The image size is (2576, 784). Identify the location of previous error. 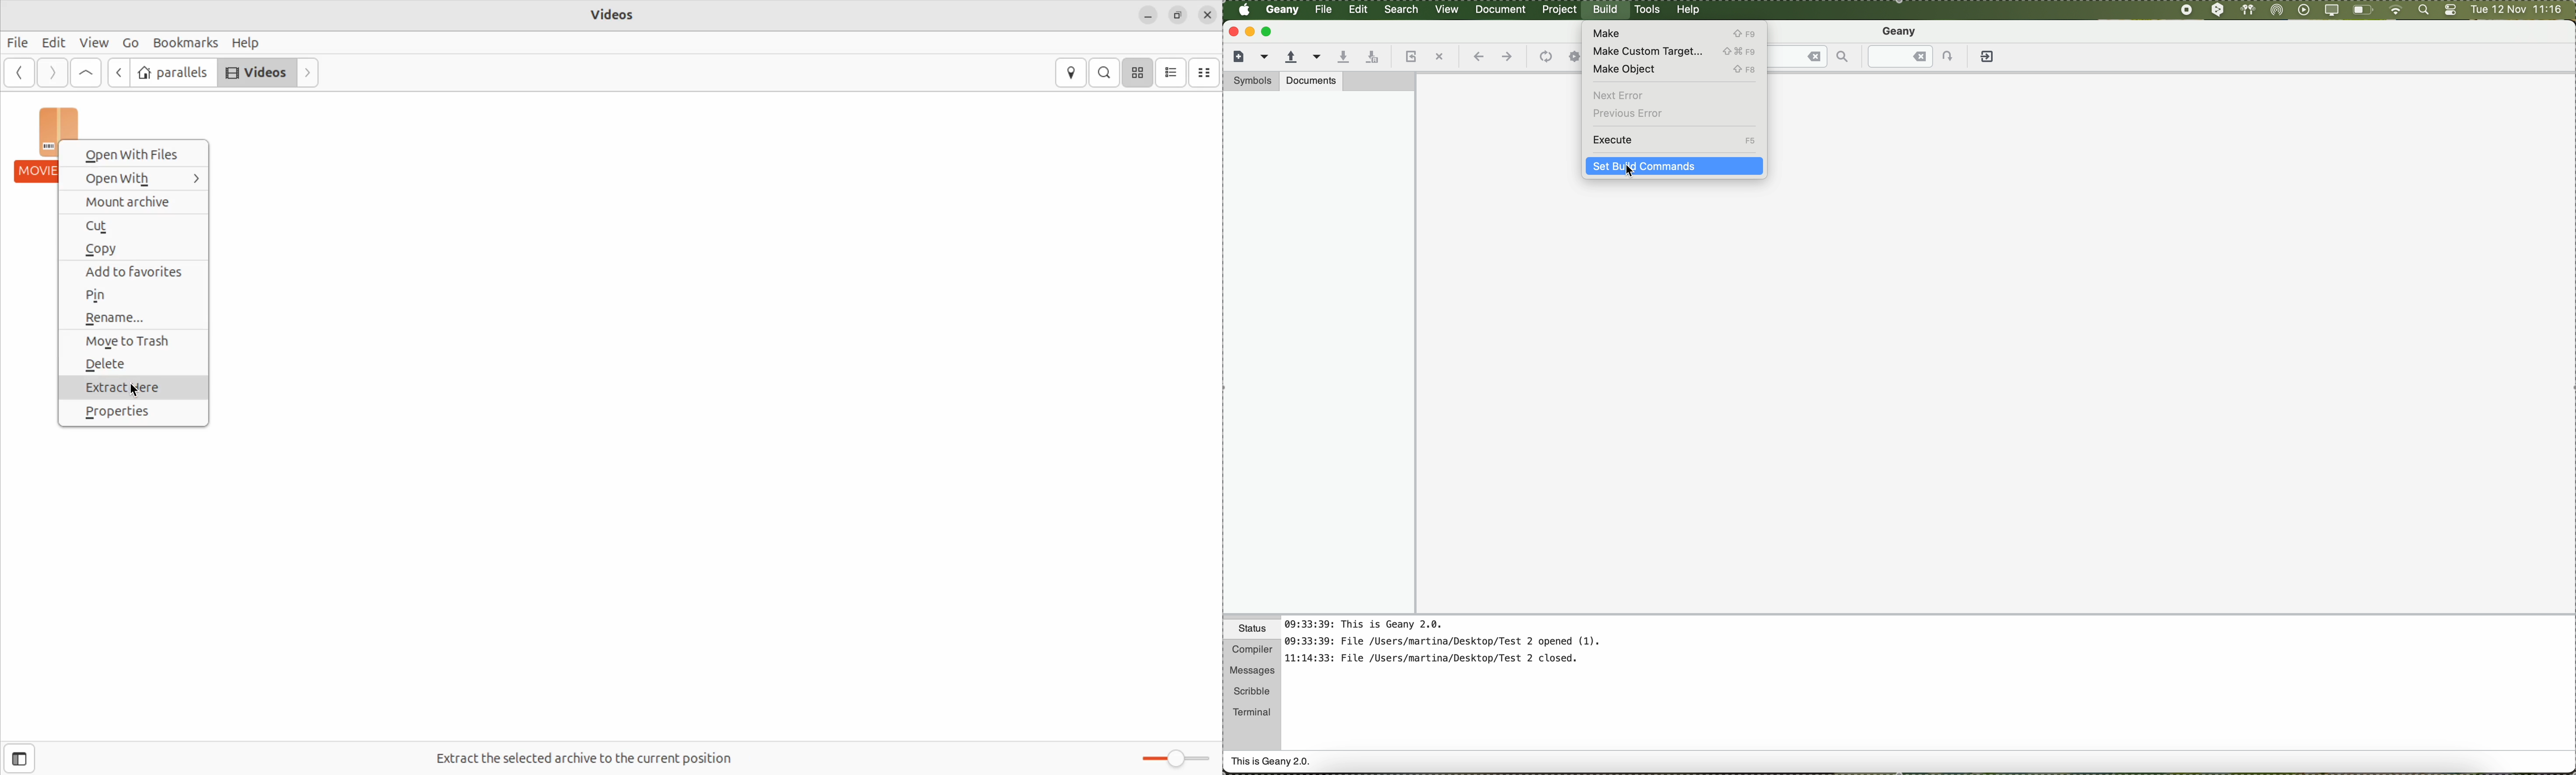
(1629, 115).